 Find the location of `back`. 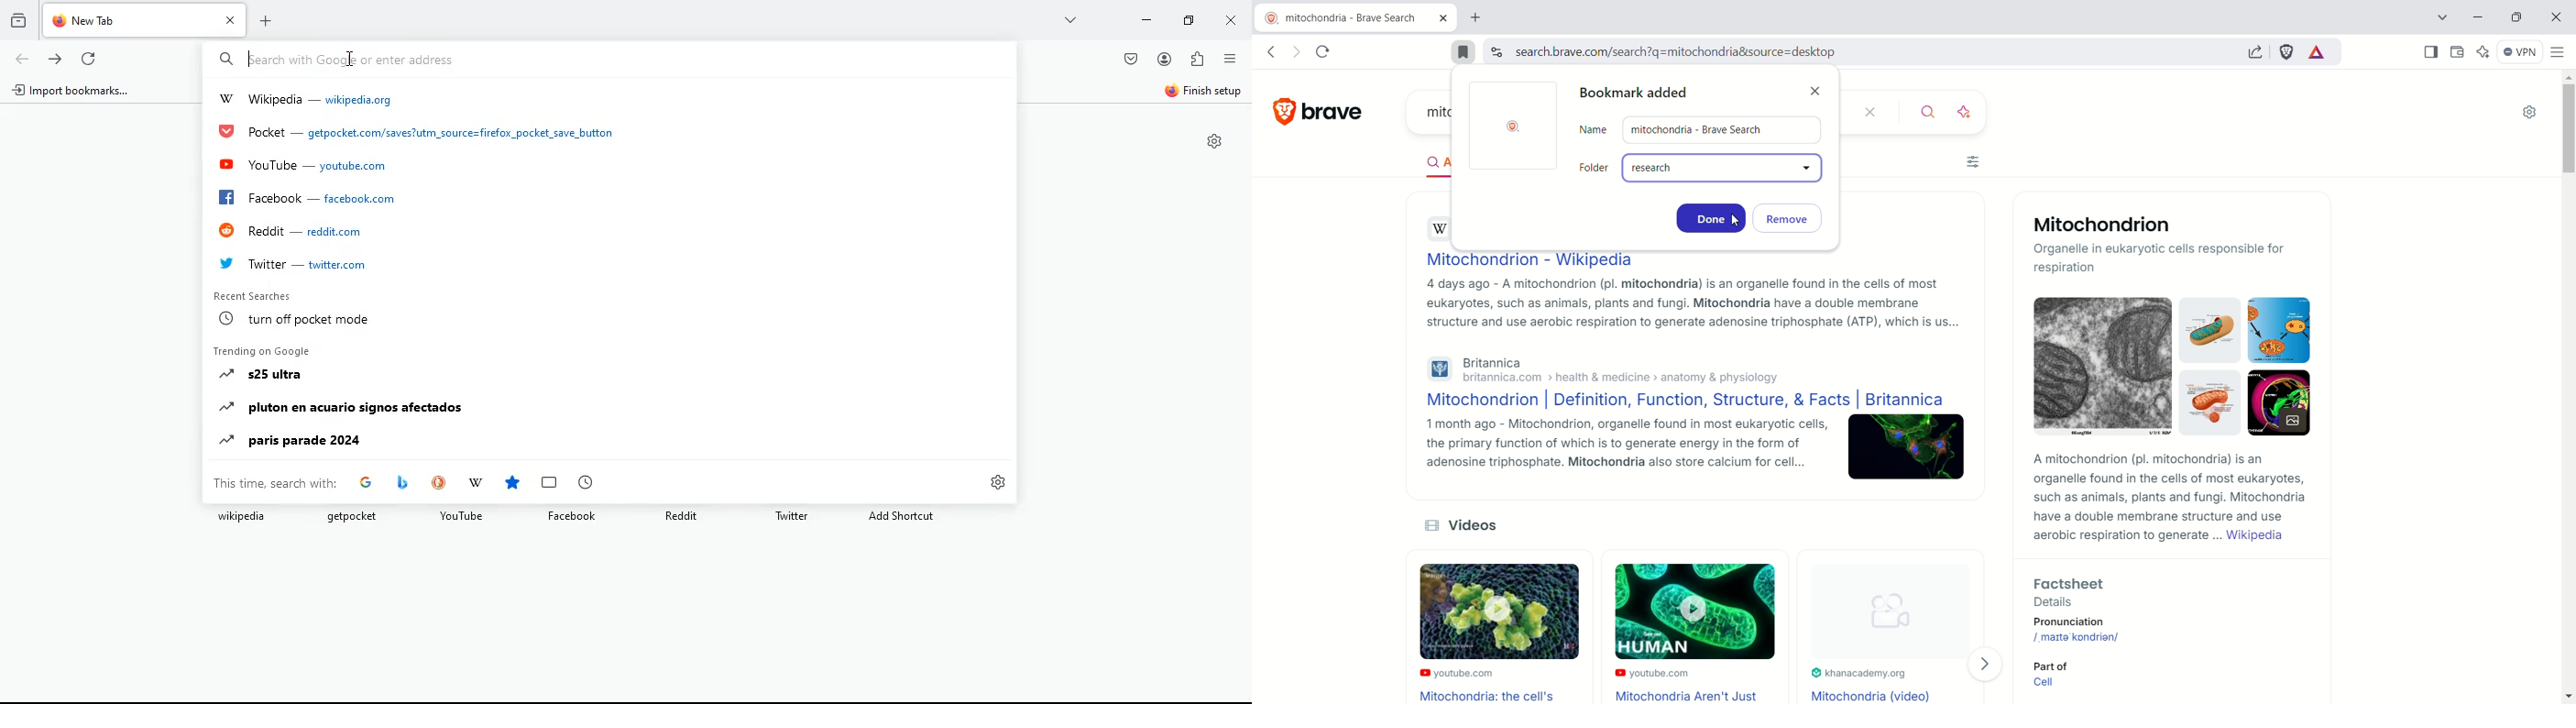

back is located at coordinates (21, 59).